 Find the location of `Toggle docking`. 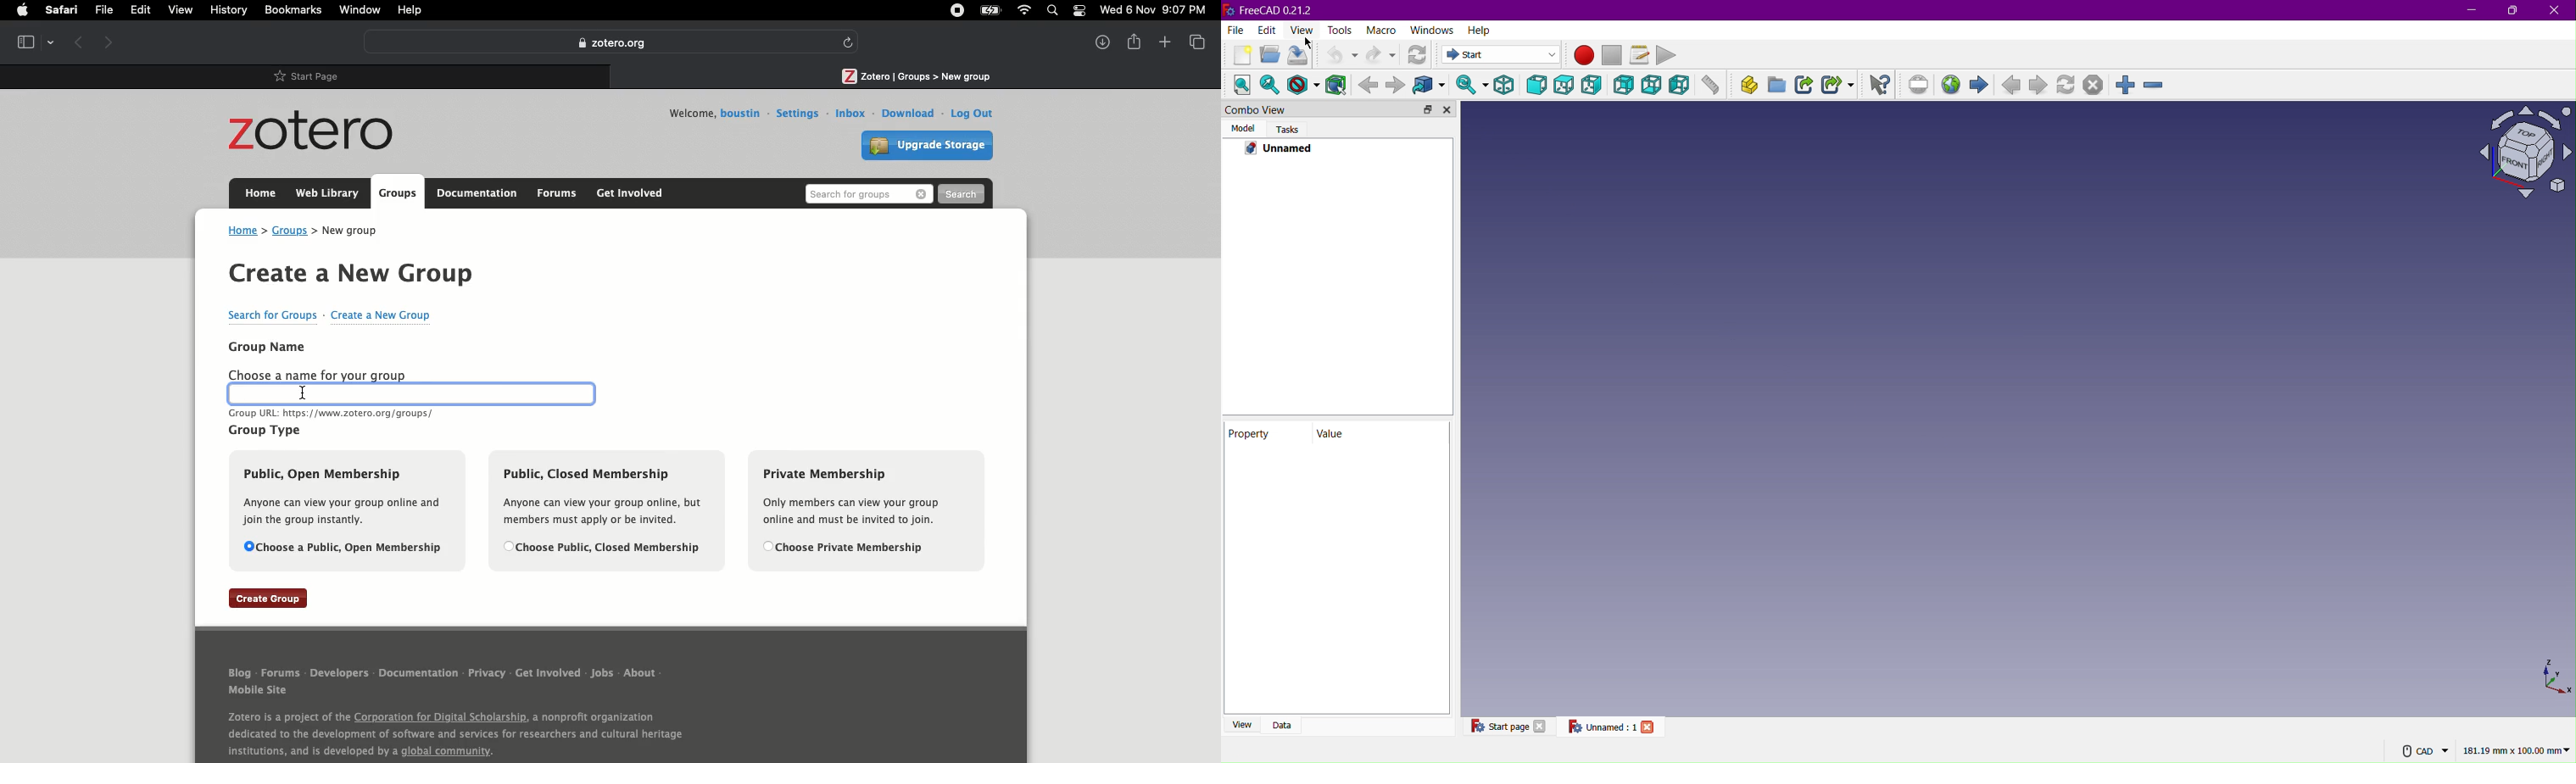

Toggle docking is located at coordinates (1430, 113).